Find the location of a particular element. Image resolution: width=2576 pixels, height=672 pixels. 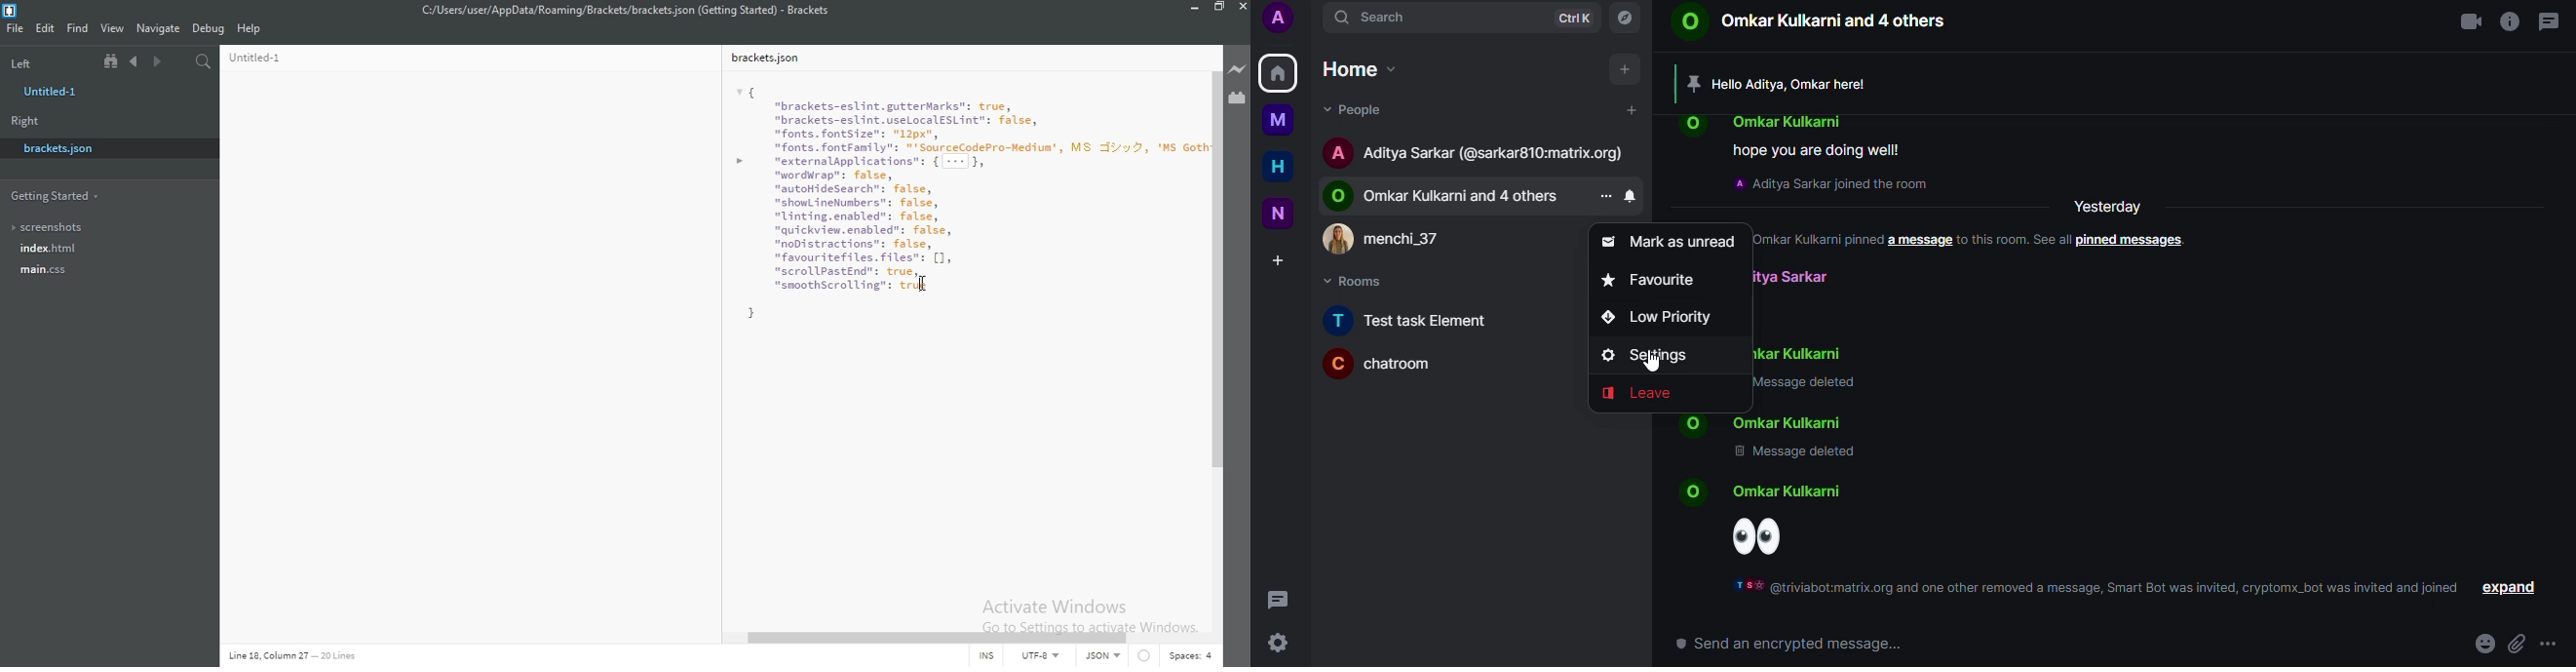

o Omkar Kulkarni is located at coordinates (1788, 493).